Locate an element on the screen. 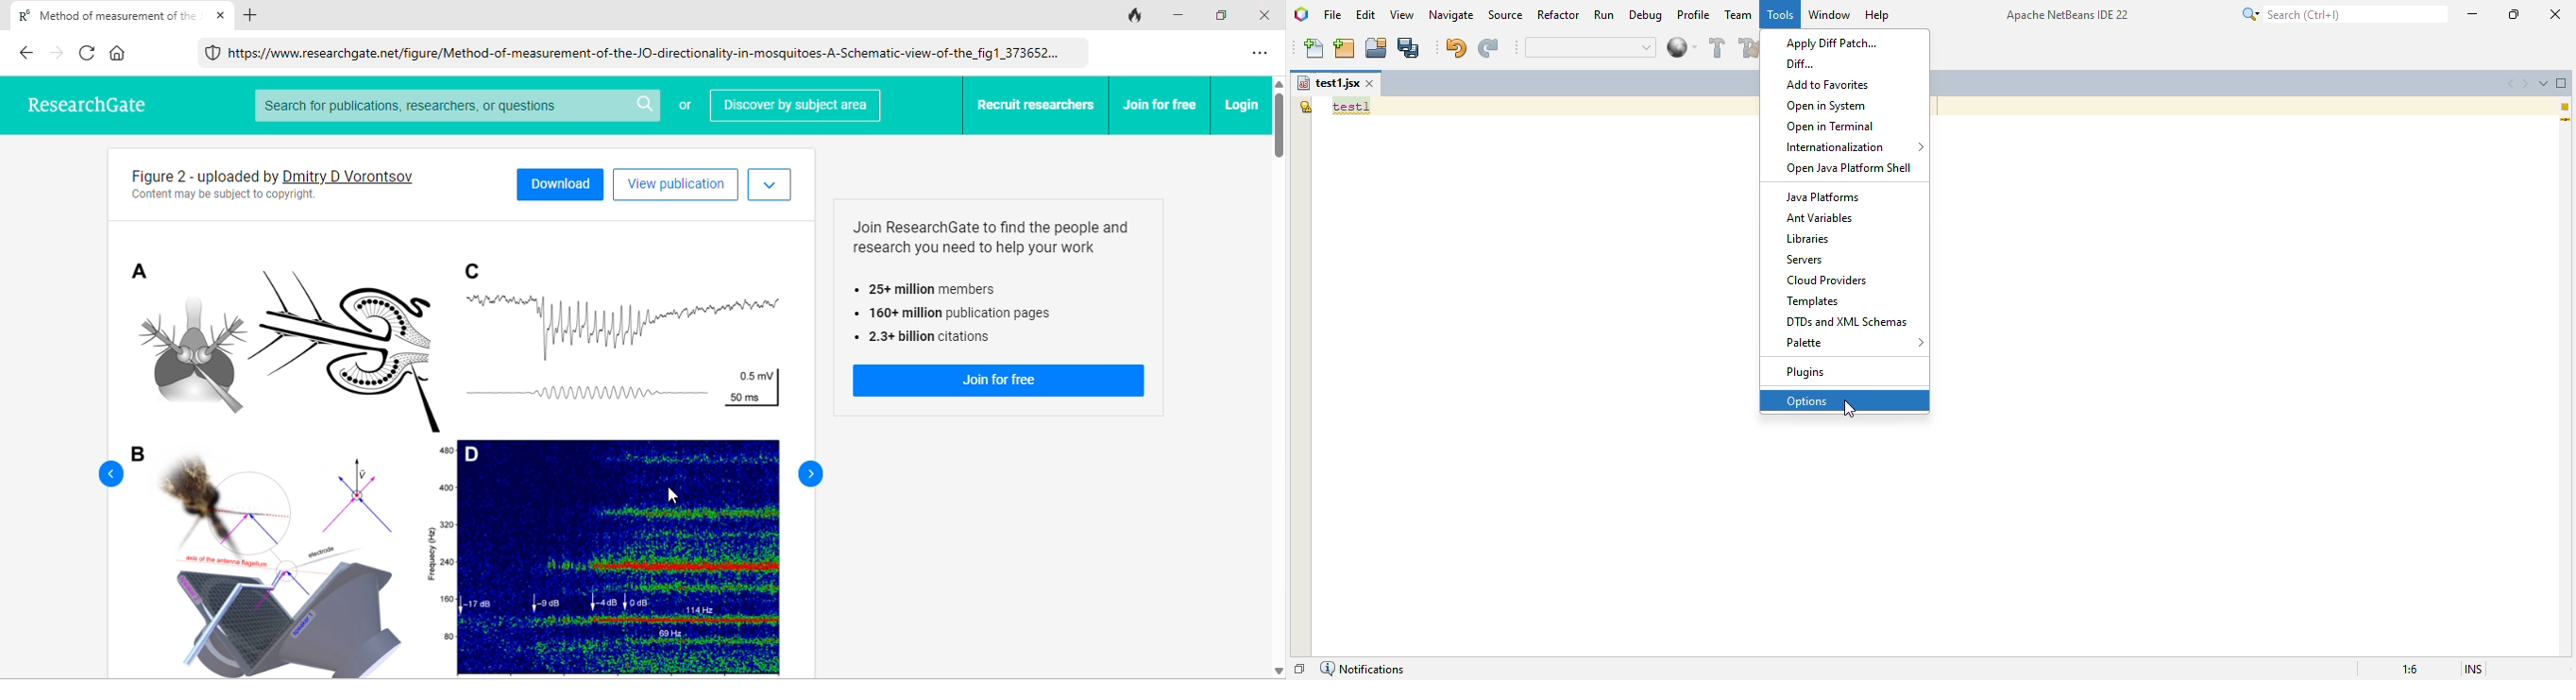 The width and height of the screenshot is (2576, 700). download is located at coordinates (560, 182).